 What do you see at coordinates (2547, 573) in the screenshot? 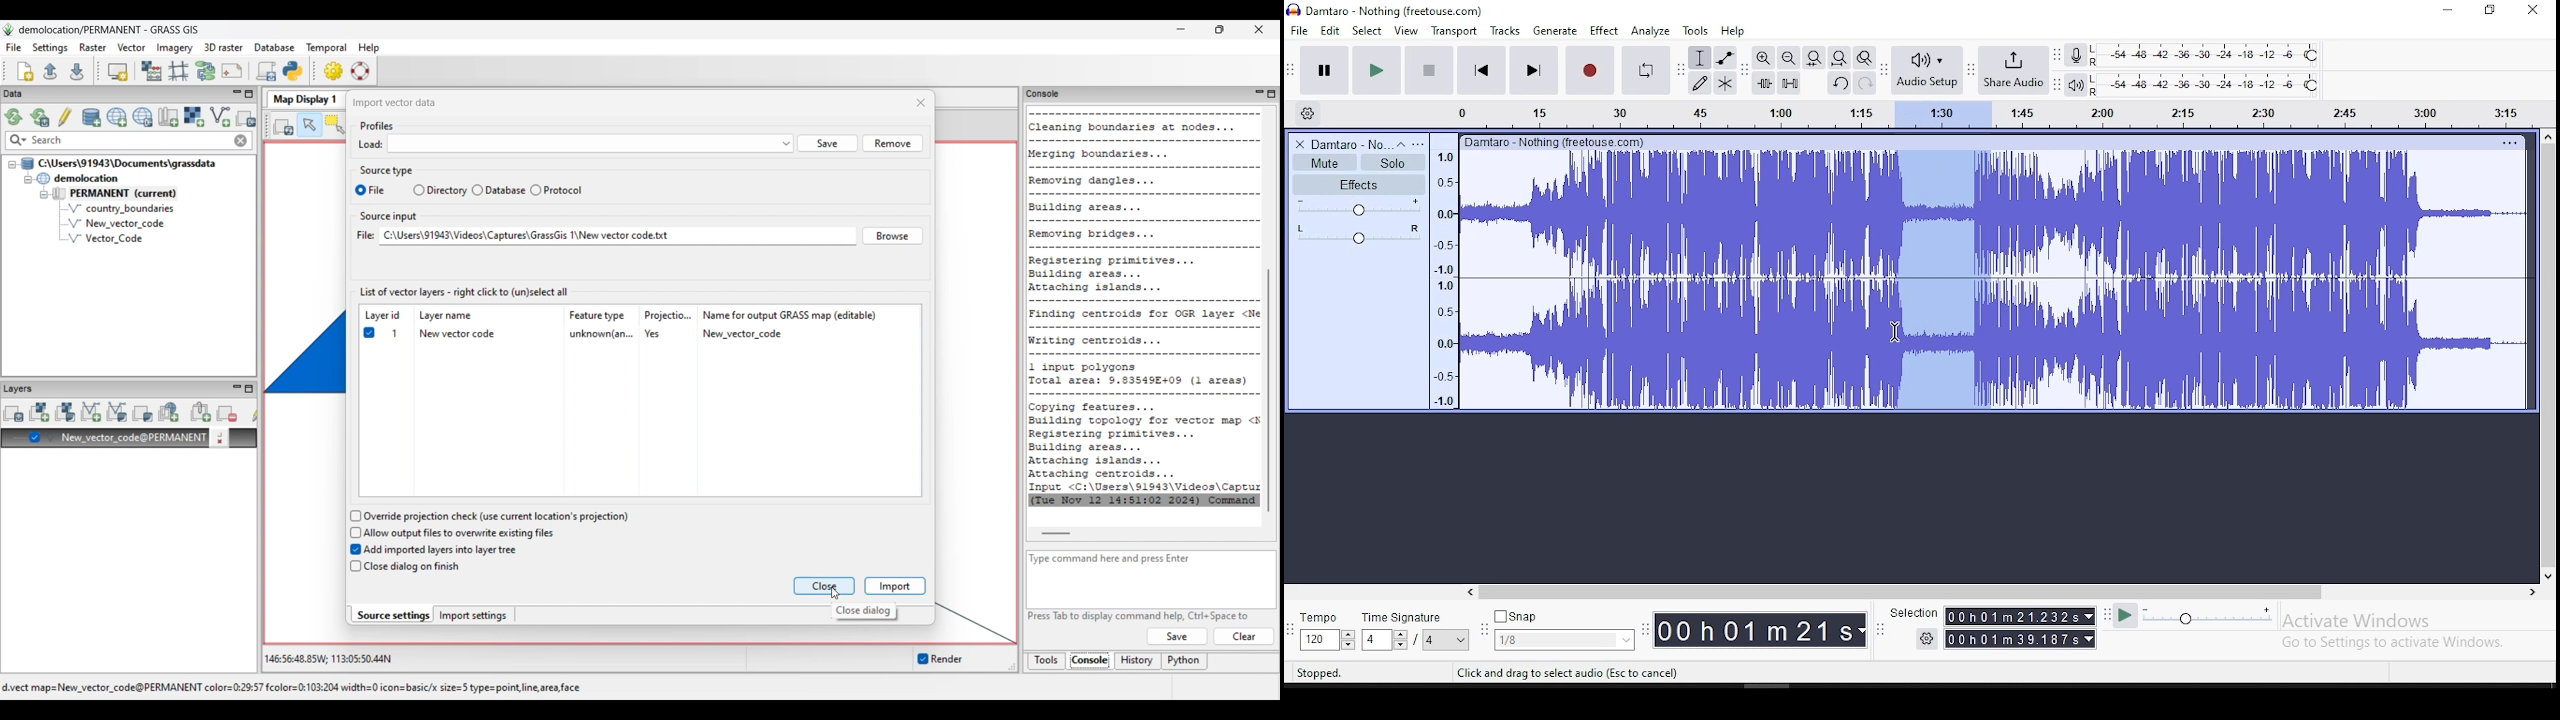
I see `down` at bounding box center [2547, 573].